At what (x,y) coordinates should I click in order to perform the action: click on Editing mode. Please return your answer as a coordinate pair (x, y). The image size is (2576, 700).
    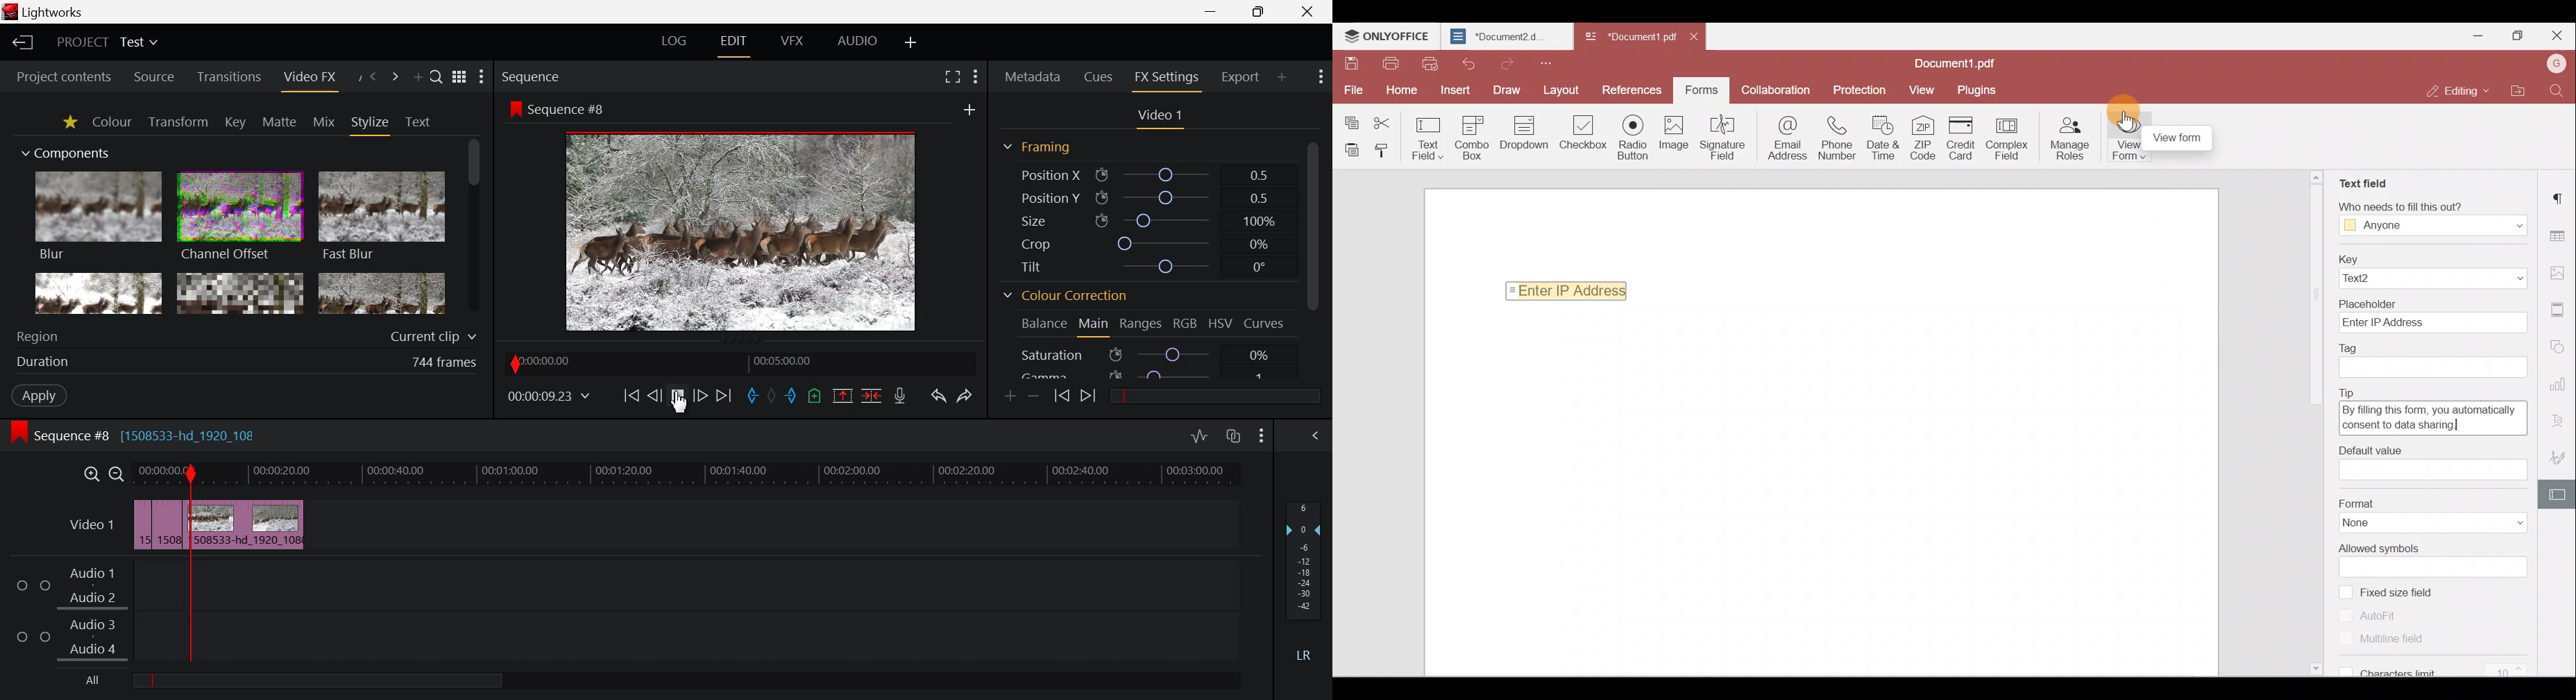
    Looking at the image, I should click on (2451, 92).